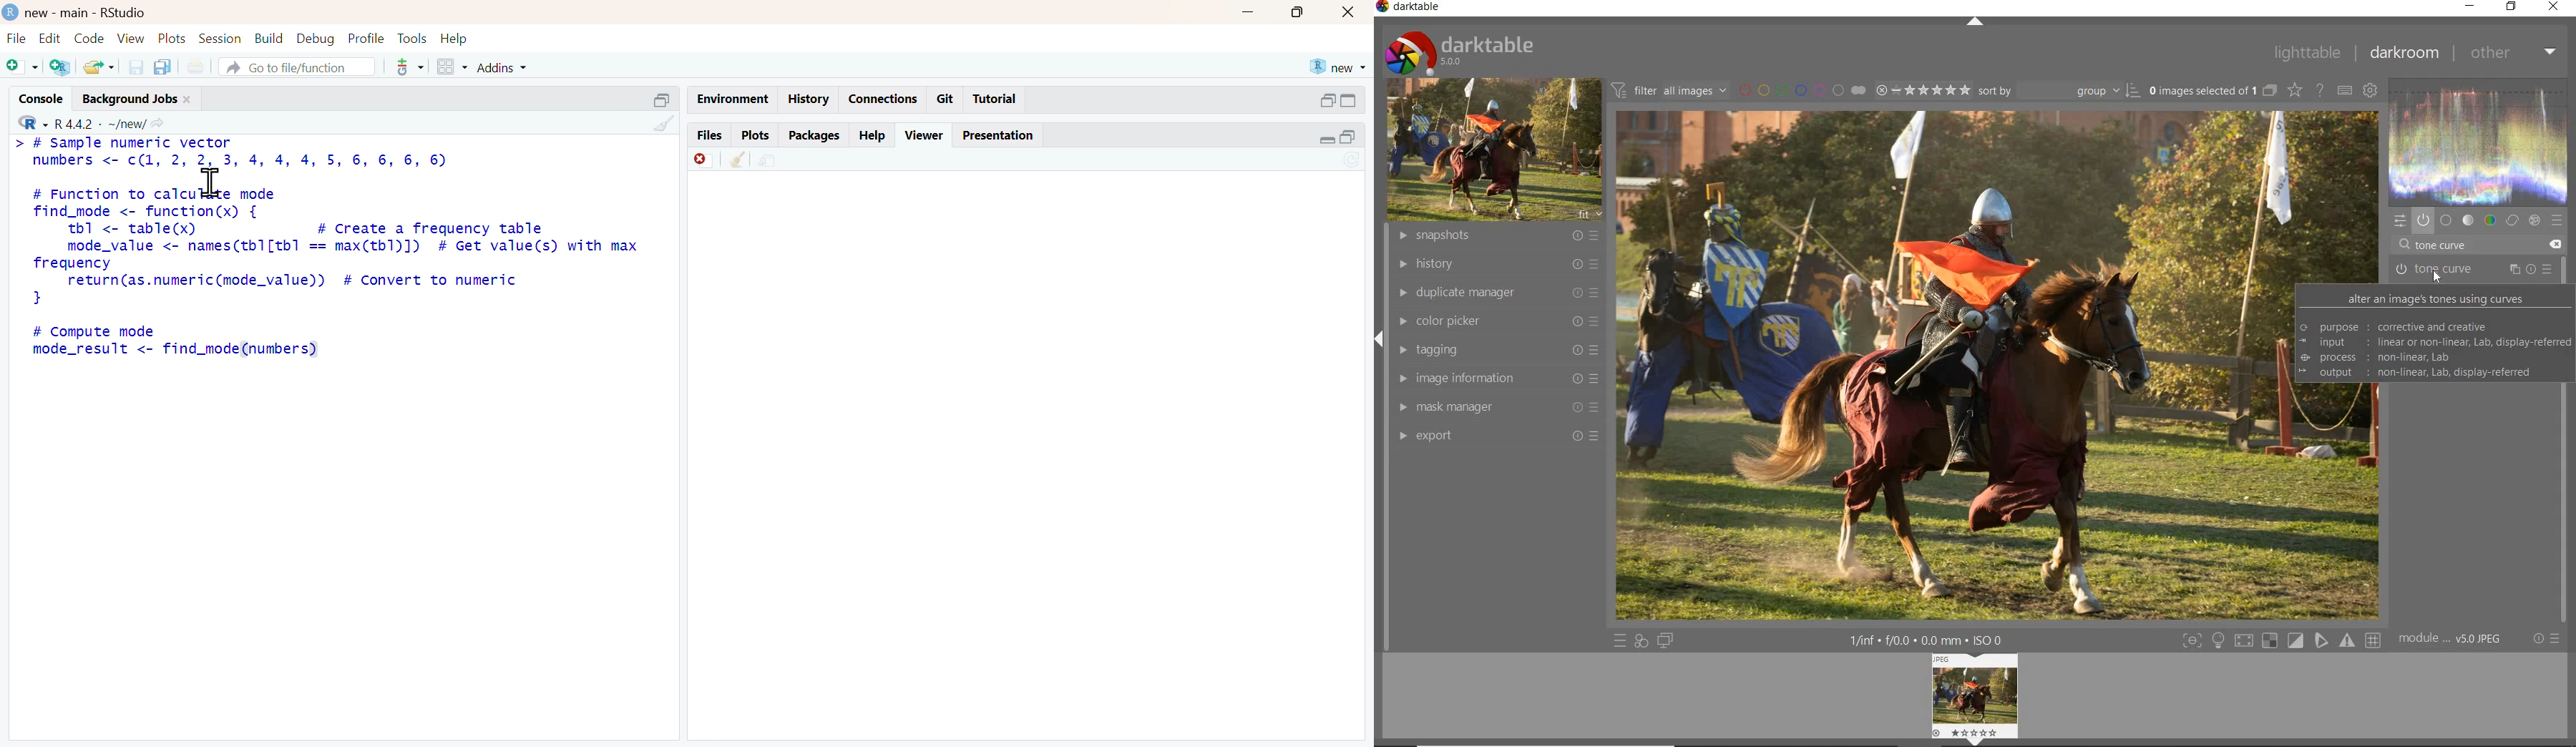 Image resolution: width=2576 pixels, height=756 pixels. What do you see at coordinates (24, 67) in the screenshot?
I see `add file as` at bounding box center [24, 67].